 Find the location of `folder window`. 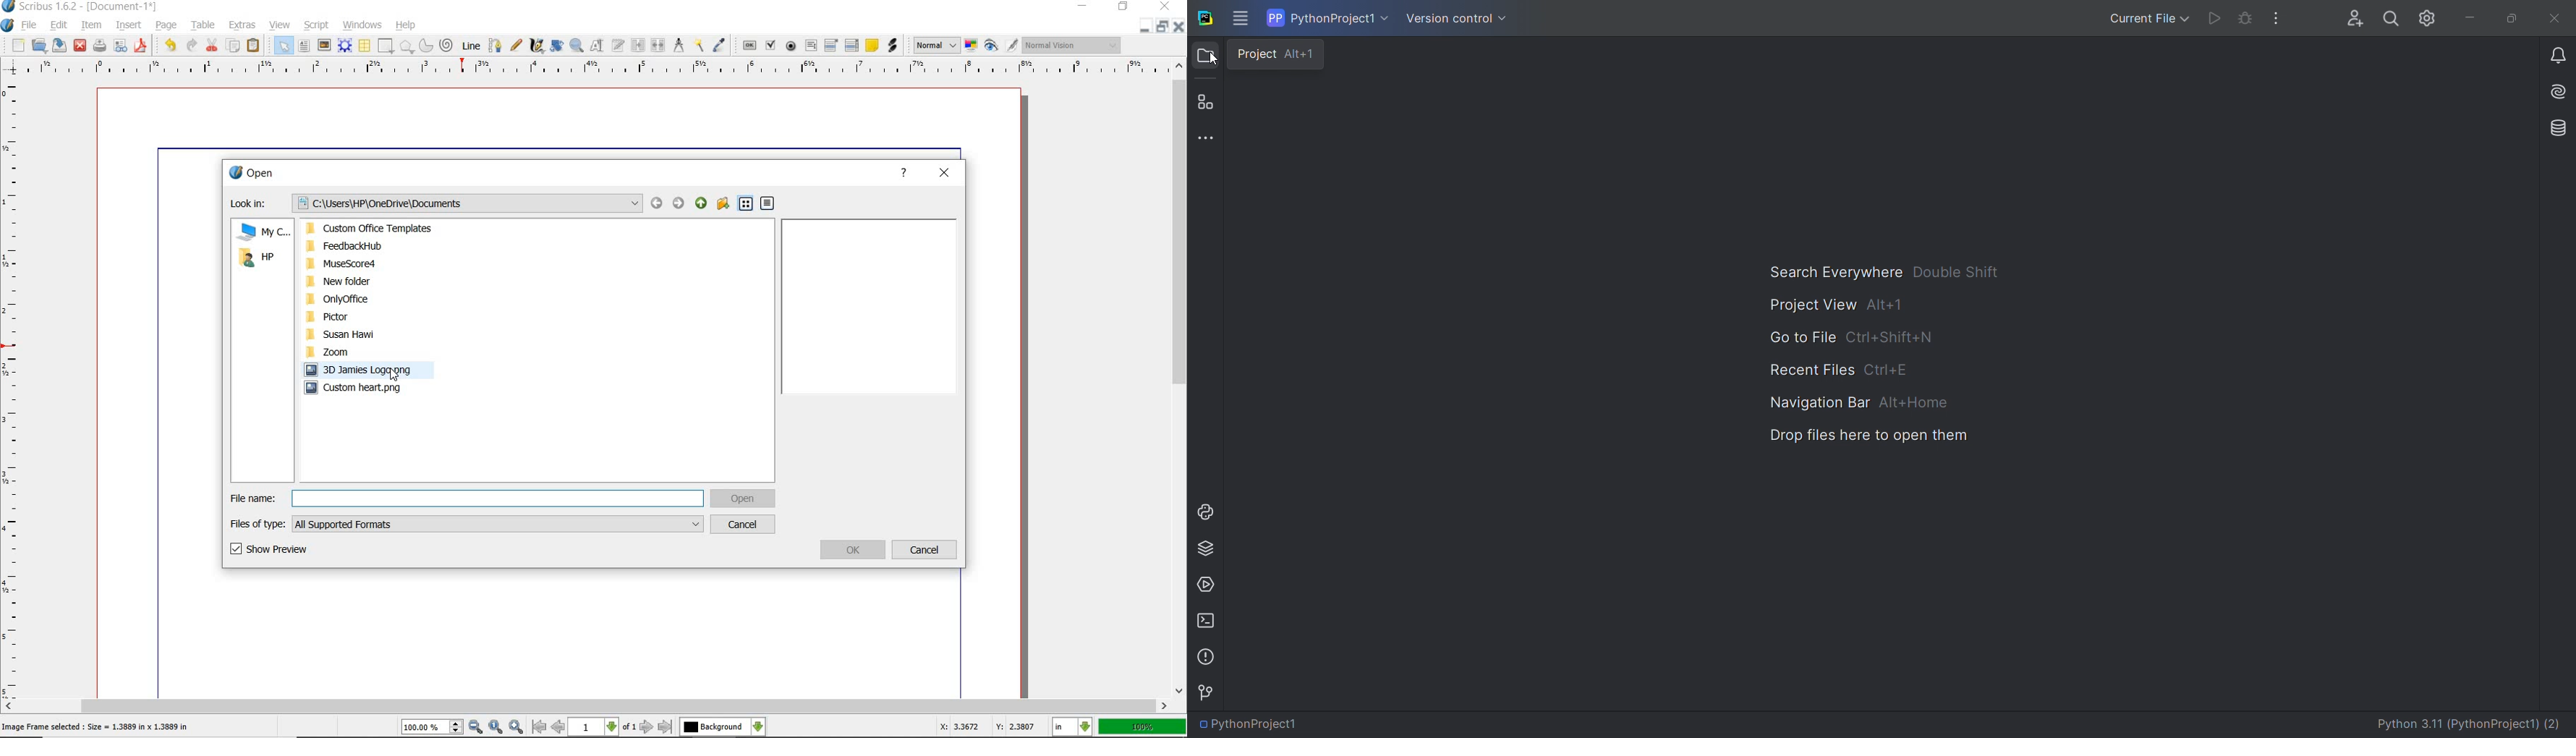

folder window is located at coordinates (1207, 56).